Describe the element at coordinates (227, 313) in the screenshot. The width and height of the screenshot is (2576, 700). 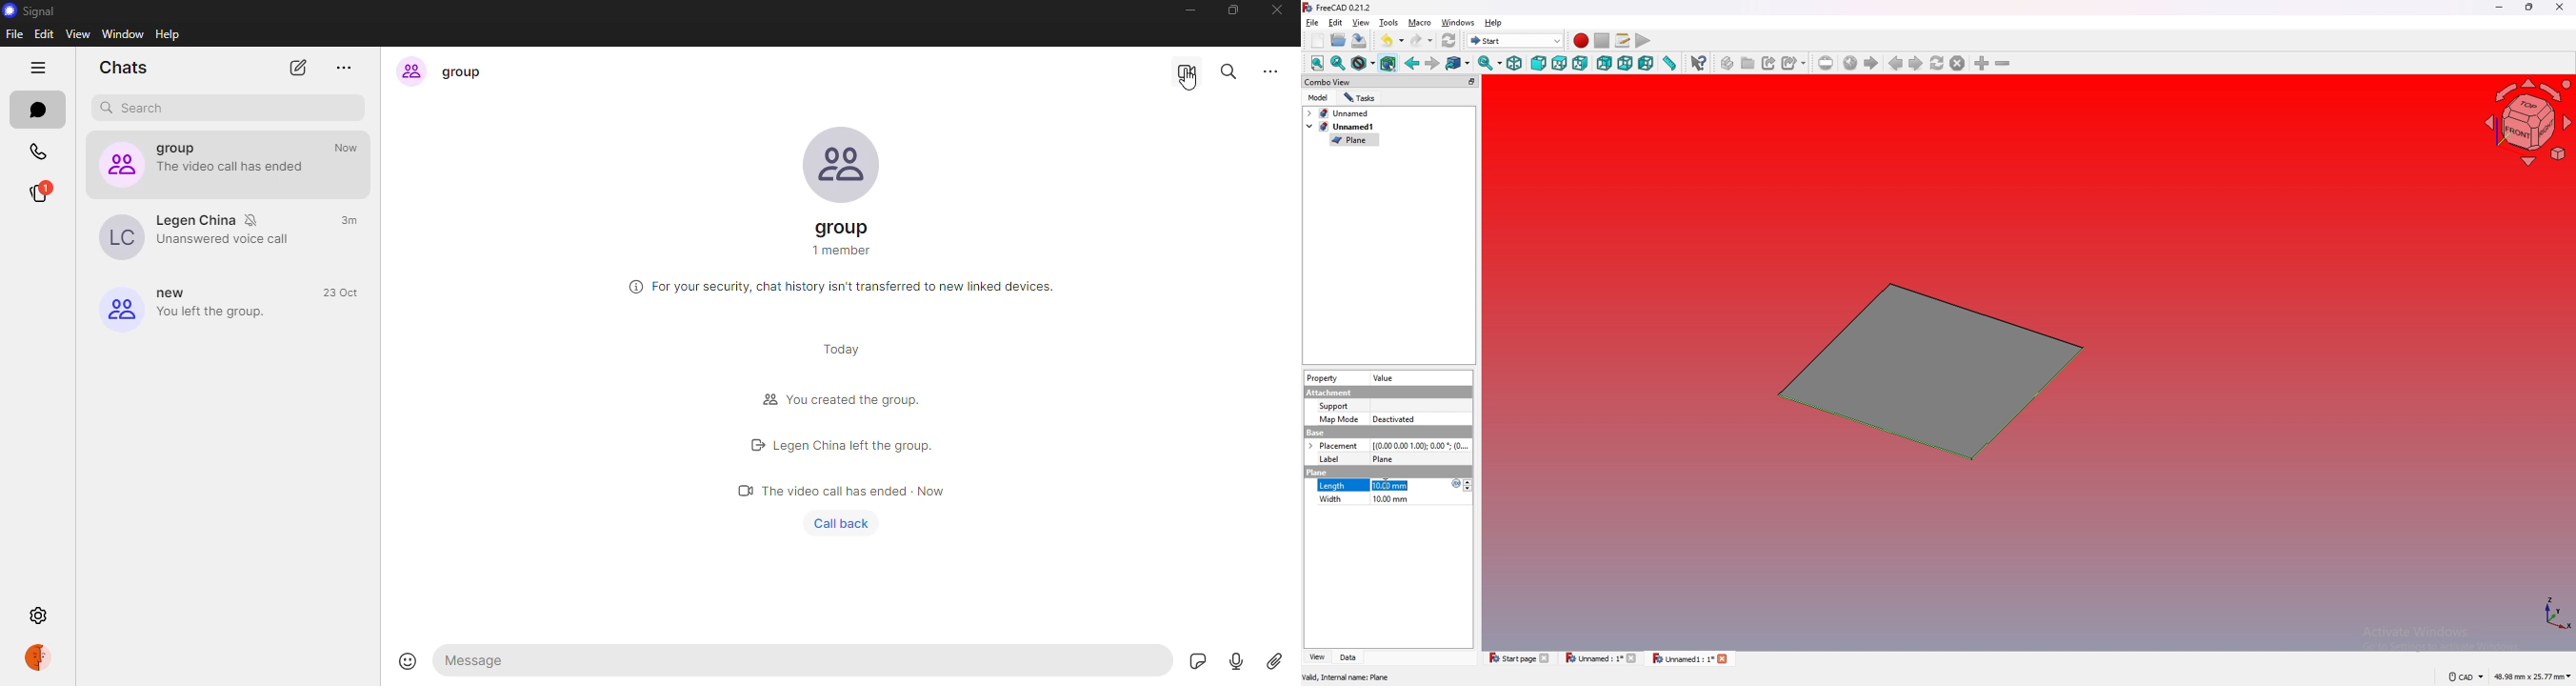
I see `You left the group.` at that location.